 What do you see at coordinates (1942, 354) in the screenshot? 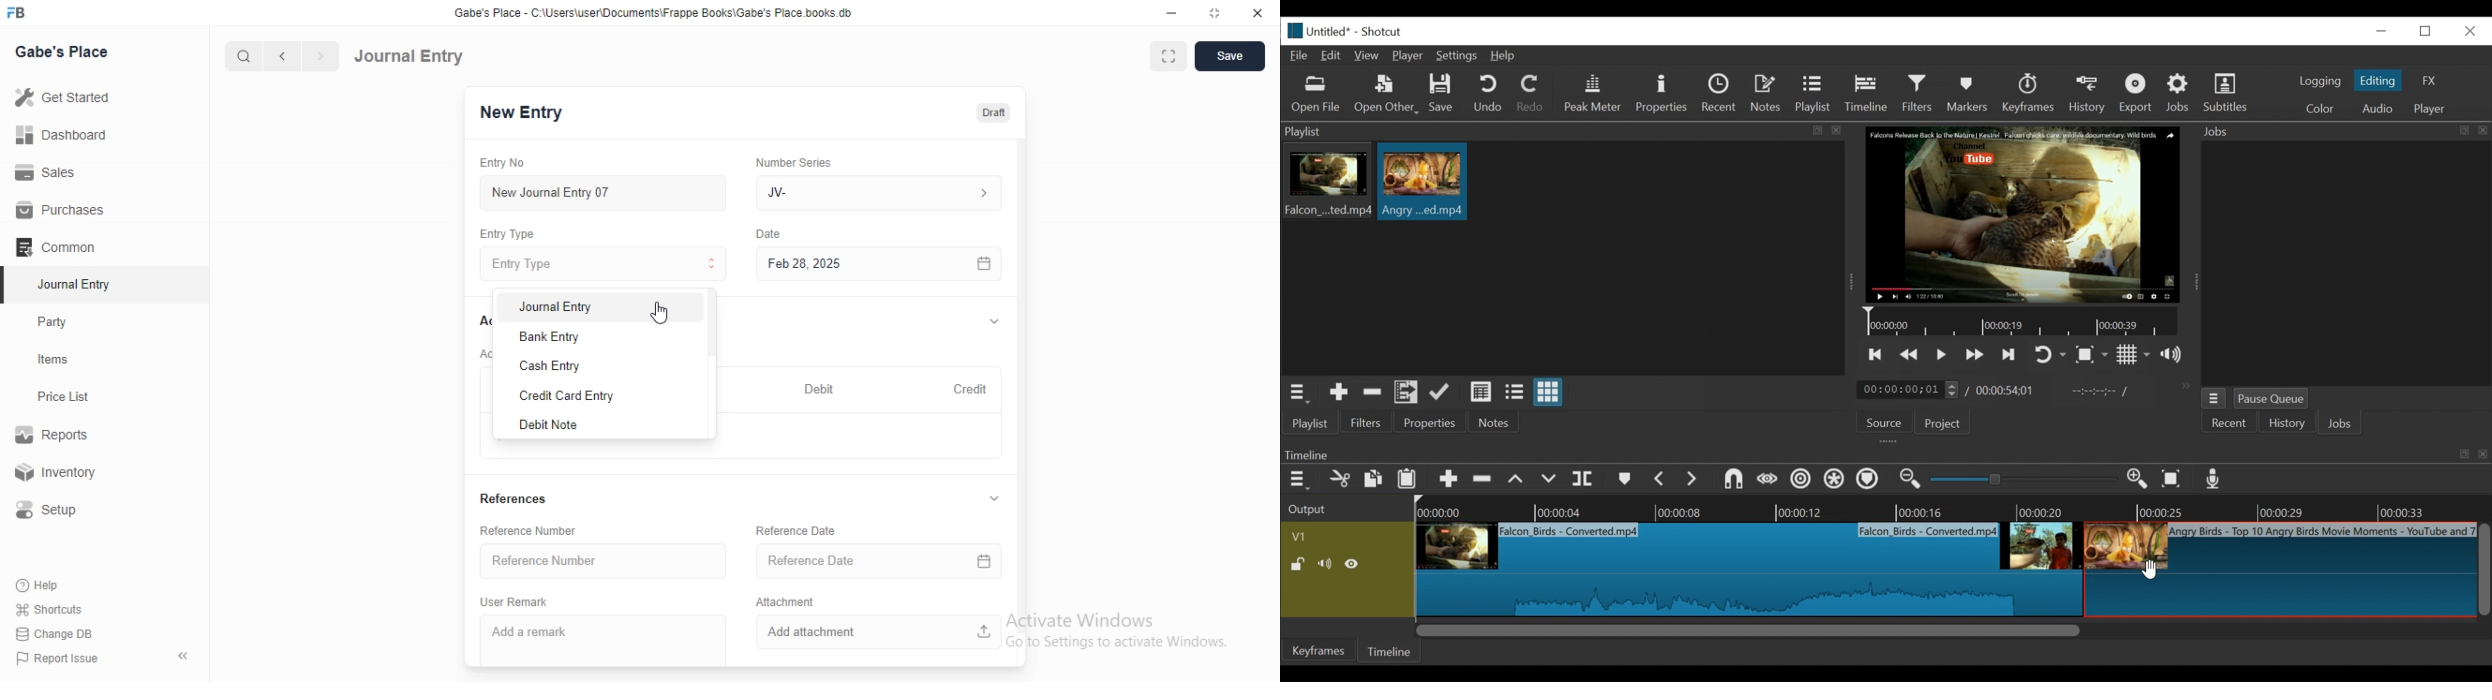
I see `Toggle play or pause` at bounding box center [1942, 354].